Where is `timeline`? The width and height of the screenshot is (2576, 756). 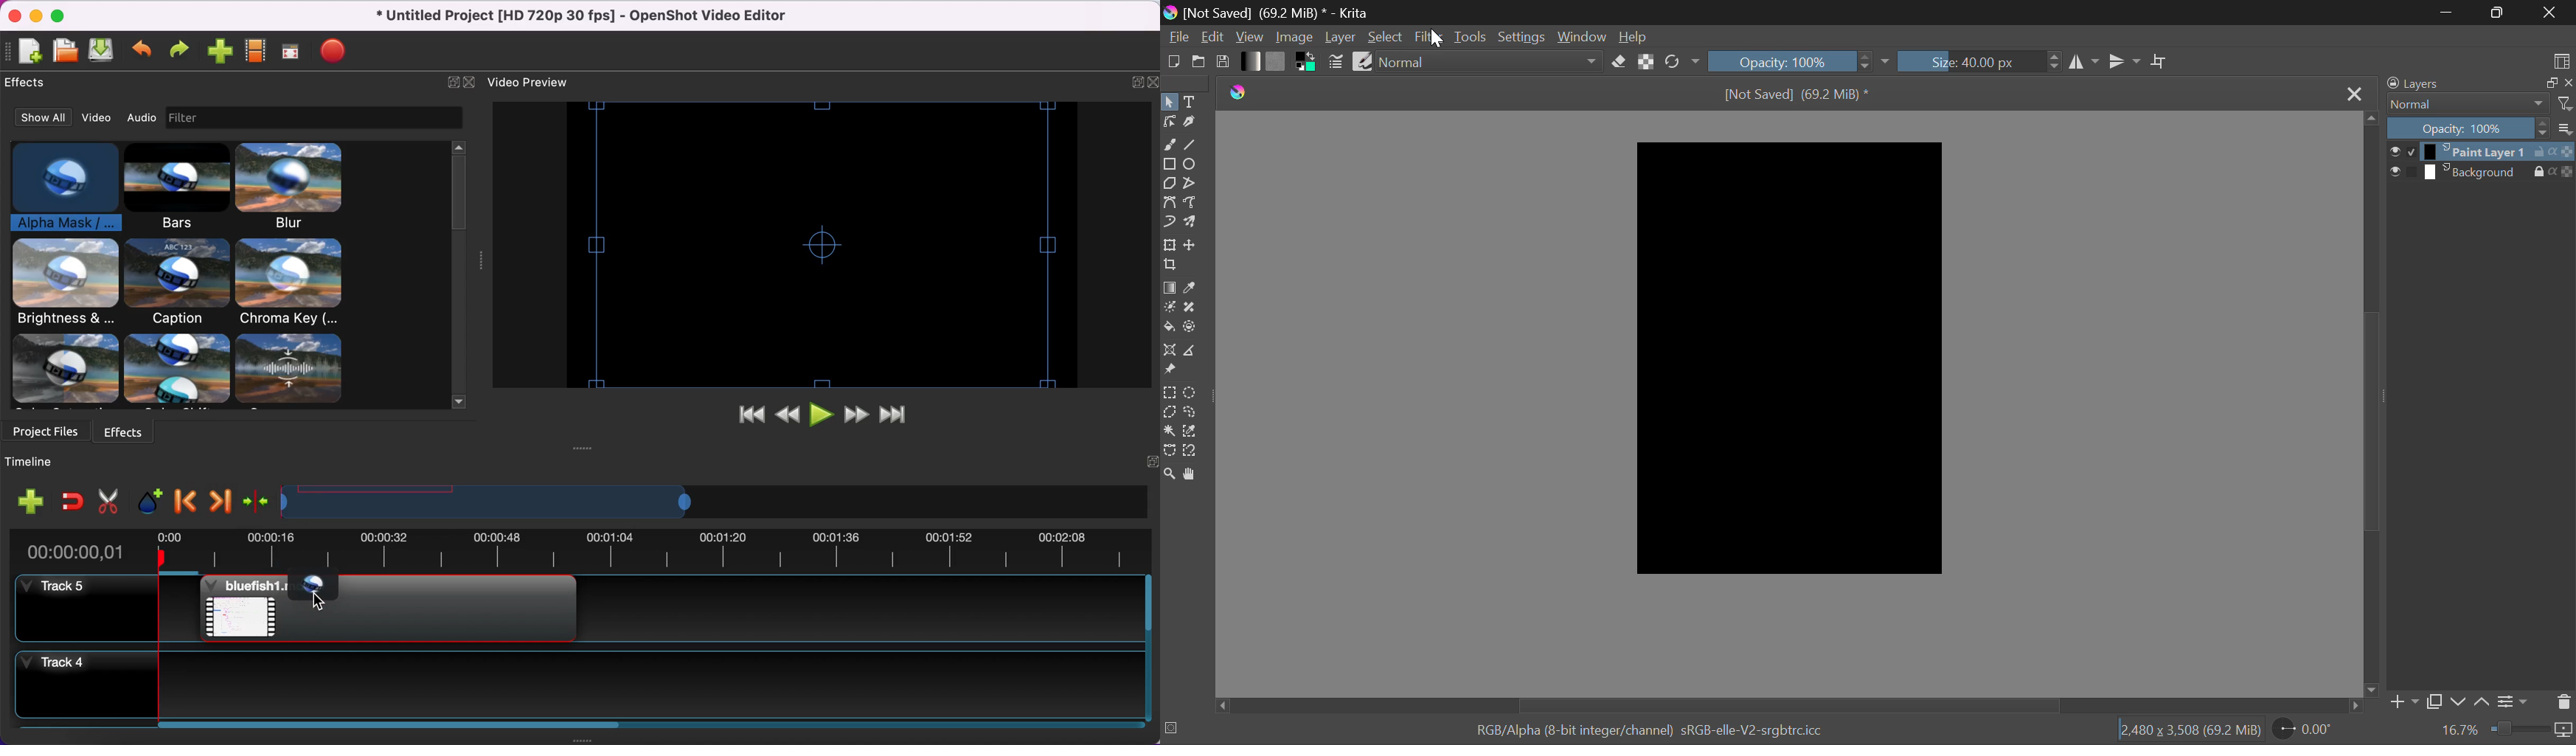
timeline is located at coordinates (51, 464).